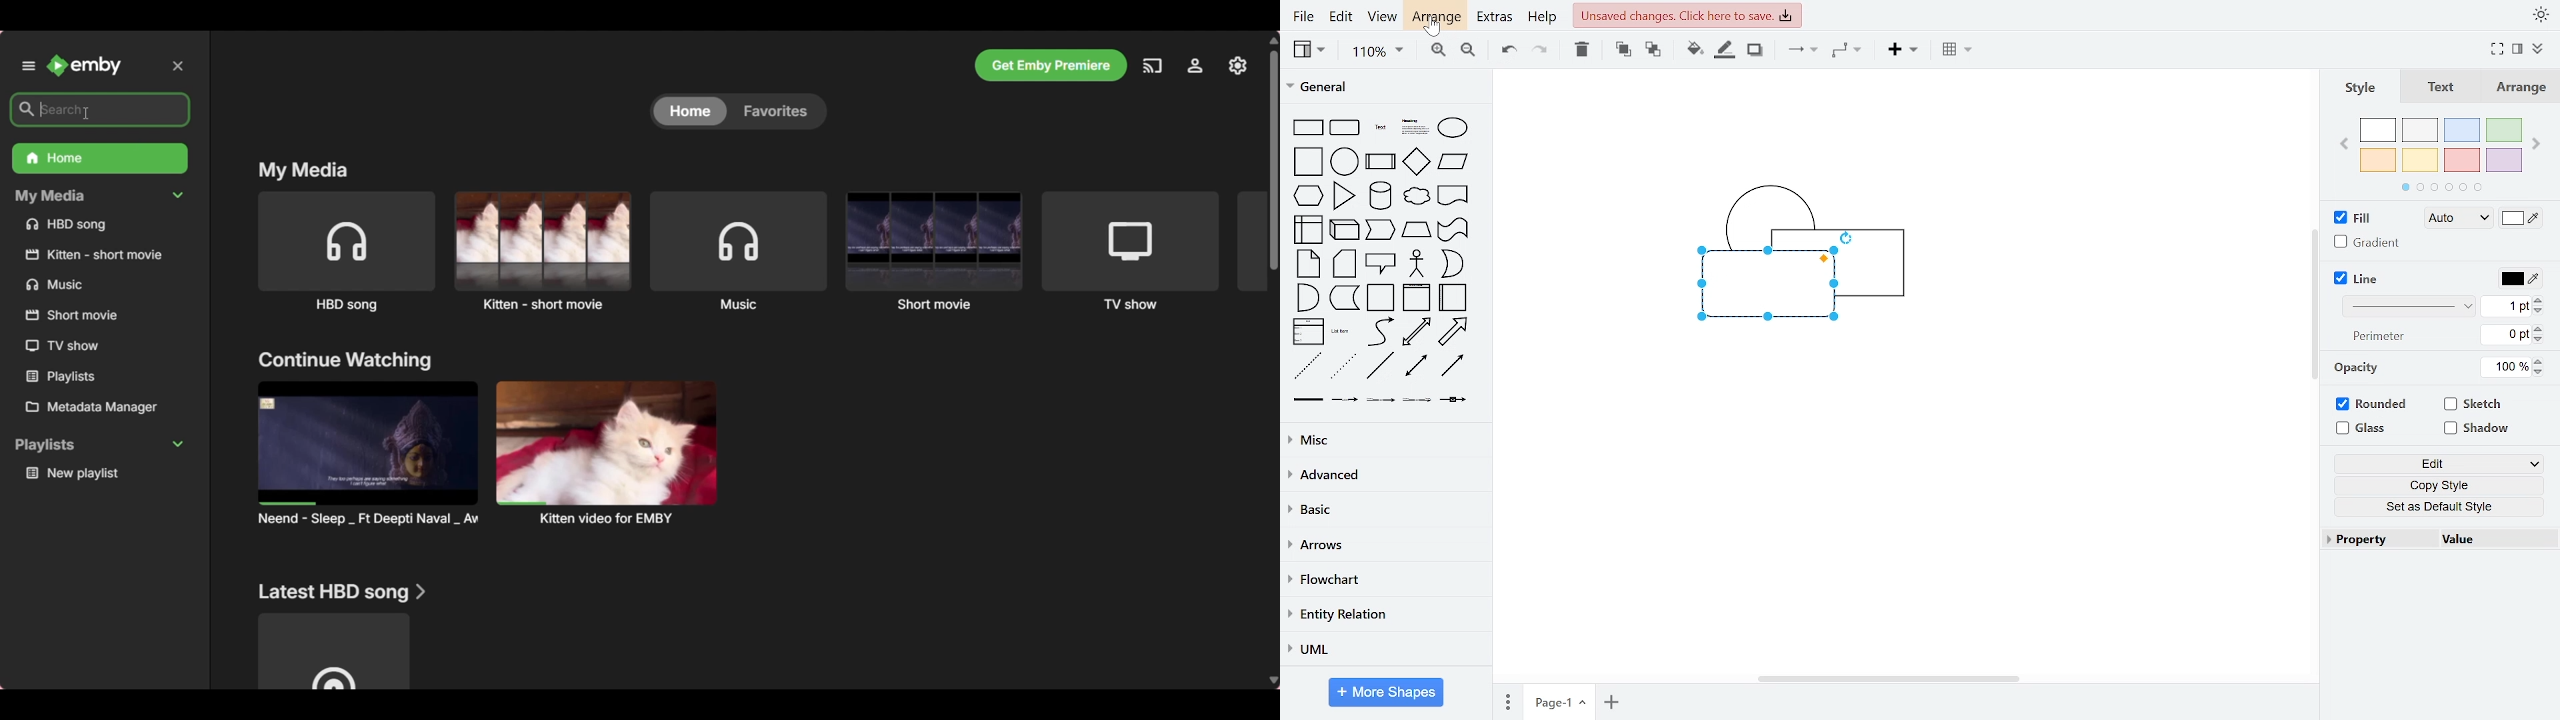  What do you see at coordinates (2474, 403) in the screenshot?
I see `sketch` at bounding box center [2474, 403].